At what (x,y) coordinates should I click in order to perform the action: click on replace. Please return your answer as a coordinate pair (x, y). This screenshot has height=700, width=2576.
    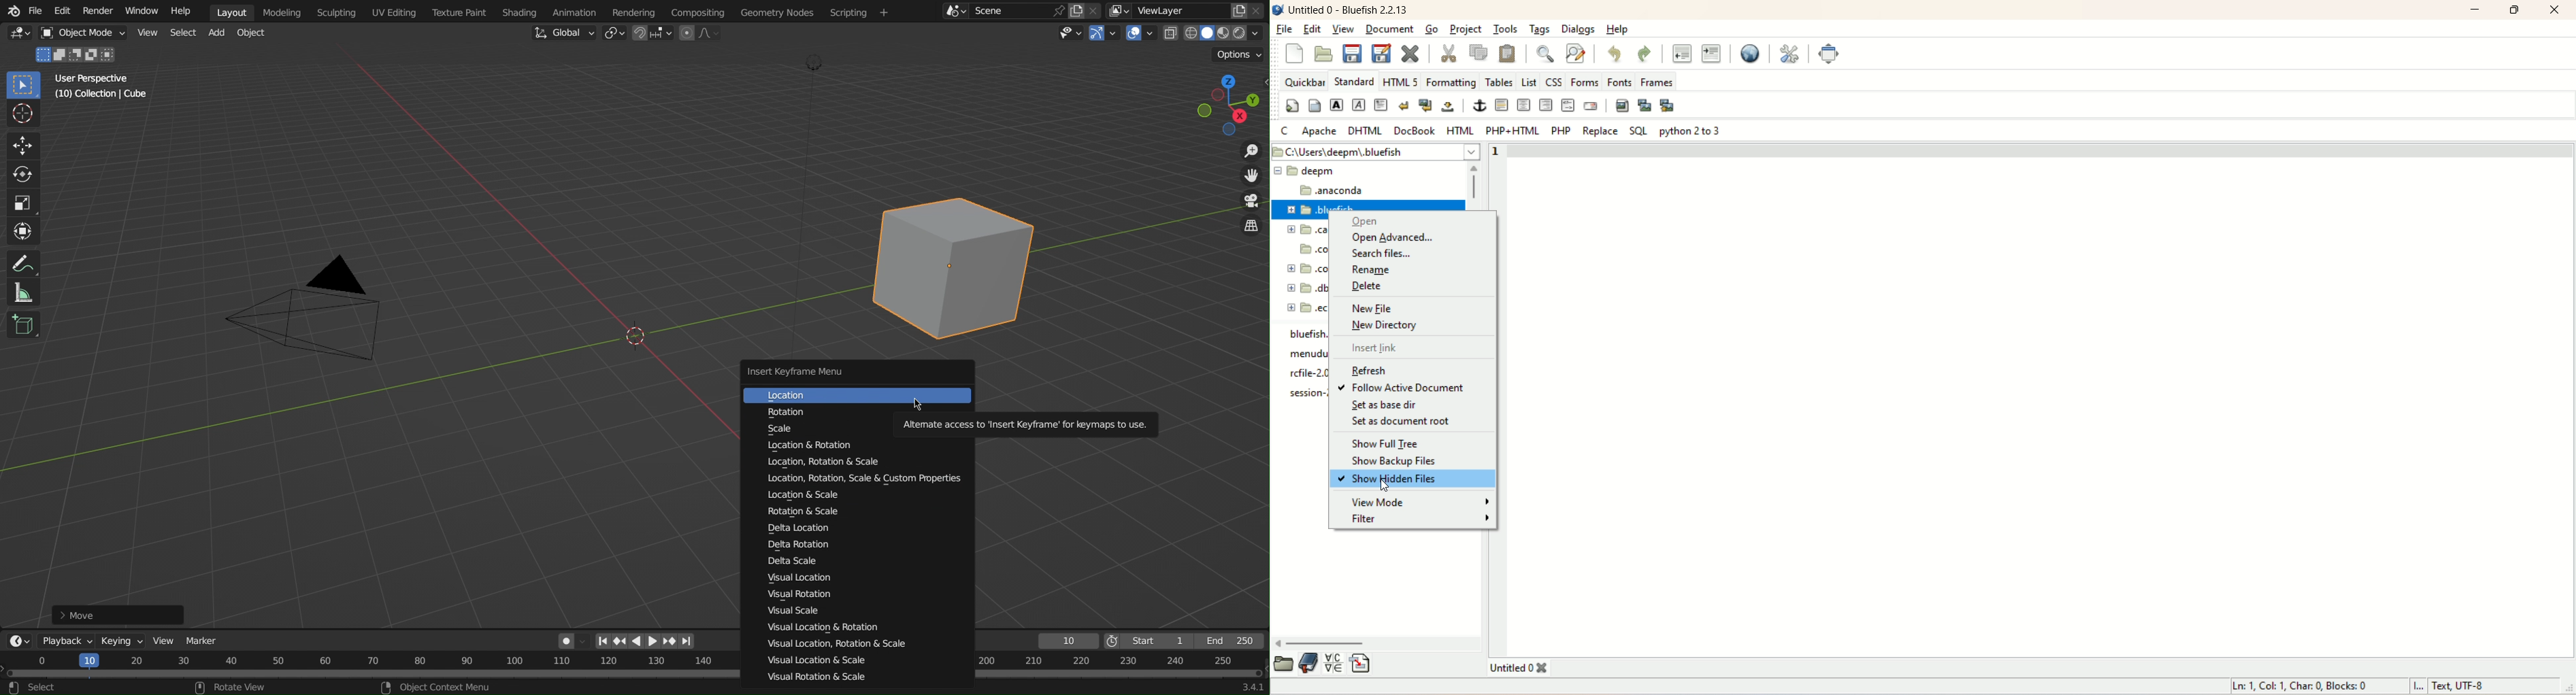
    Looking at the image, I should click on (1601, 131).